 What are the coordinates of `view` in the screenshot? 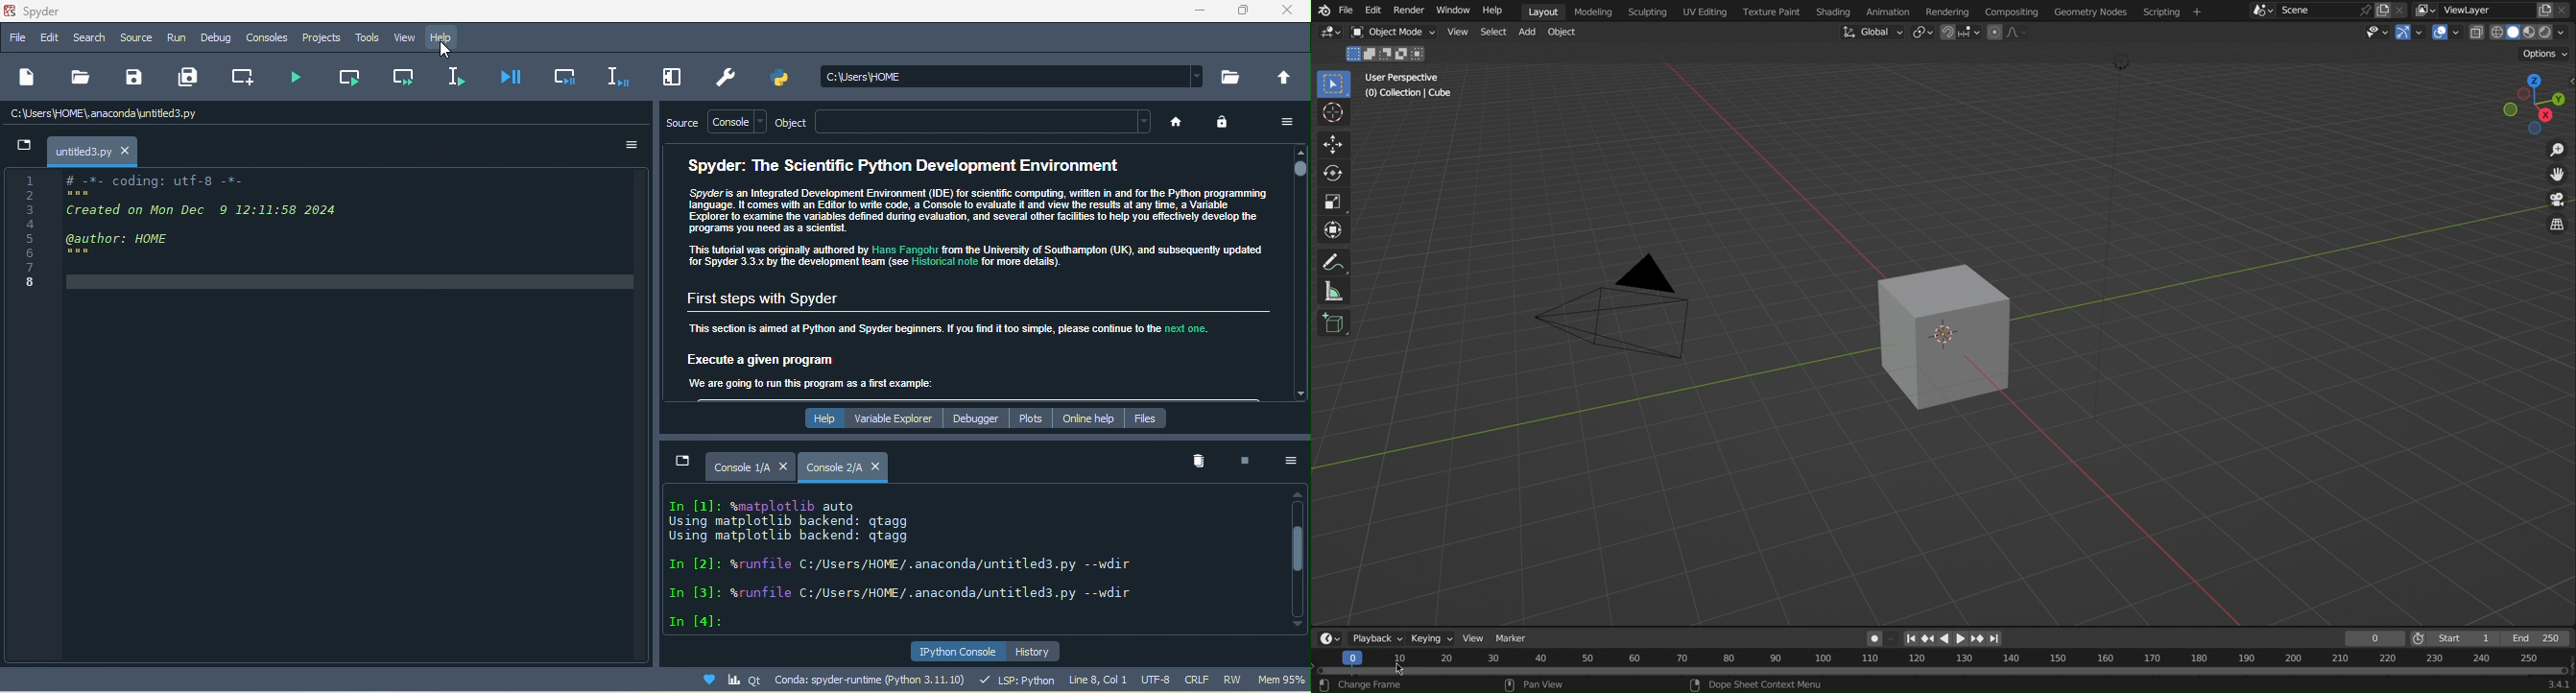 It's located at (404, 38).